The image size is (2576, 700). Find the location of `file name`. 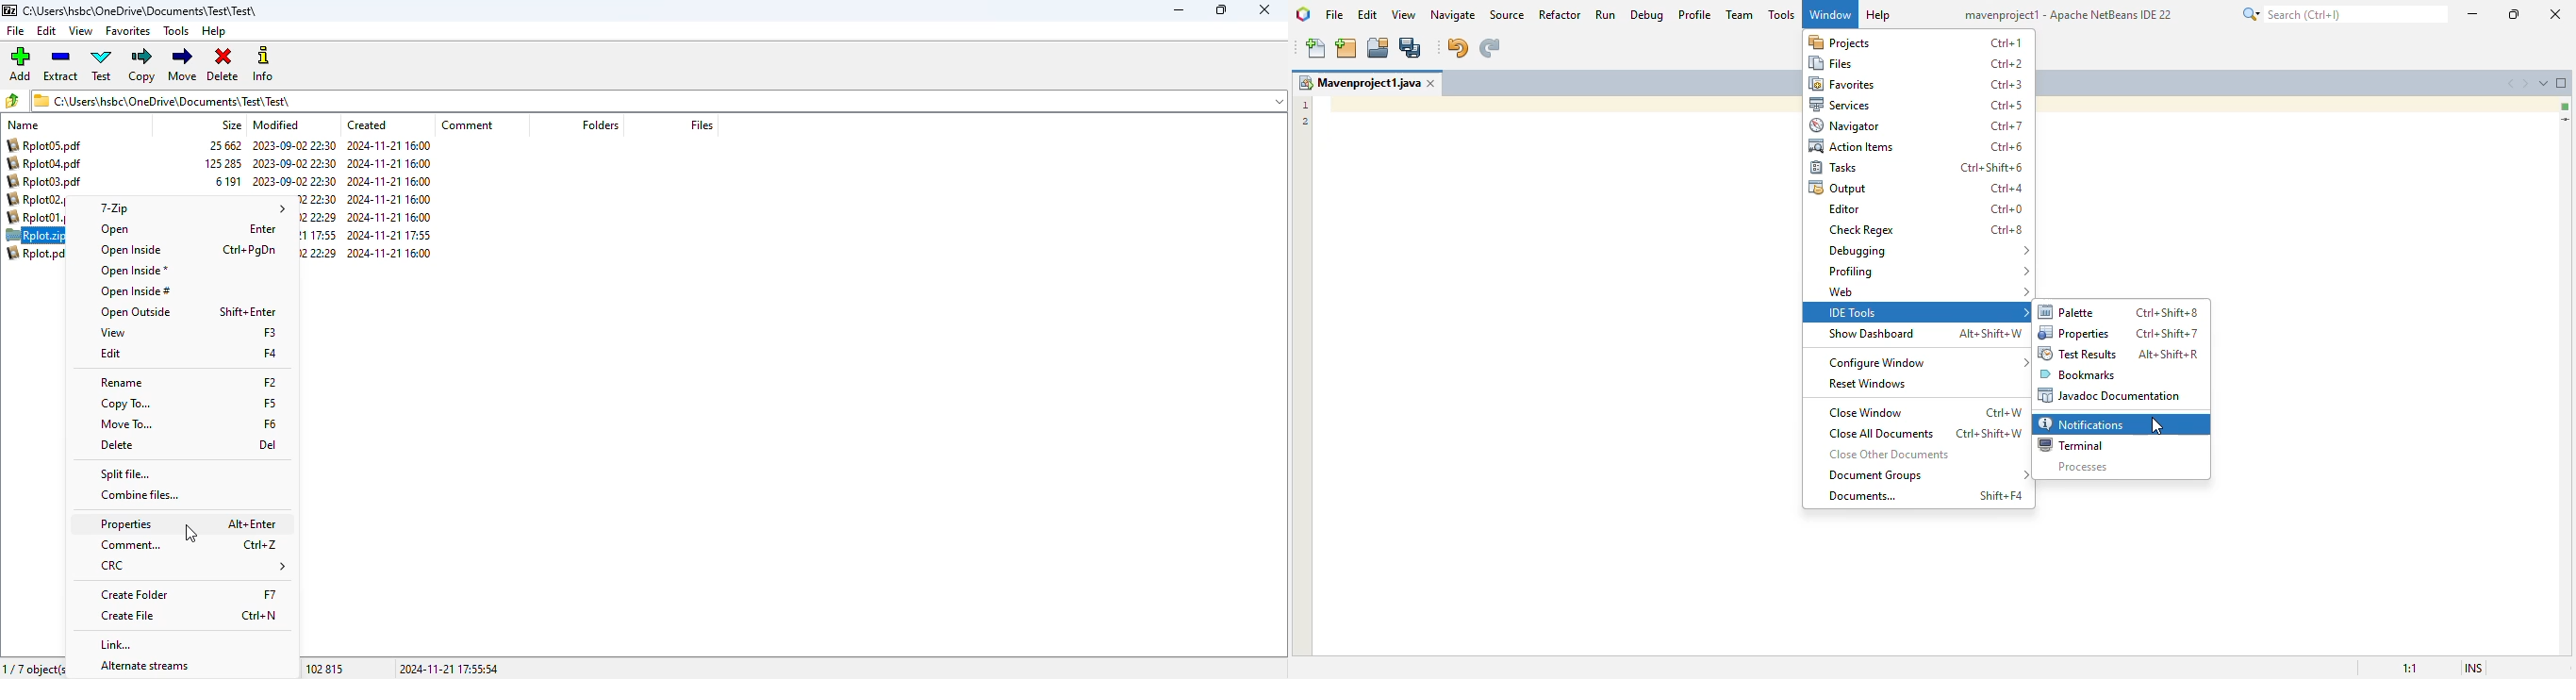

file name is located at coordinates (38, 256).